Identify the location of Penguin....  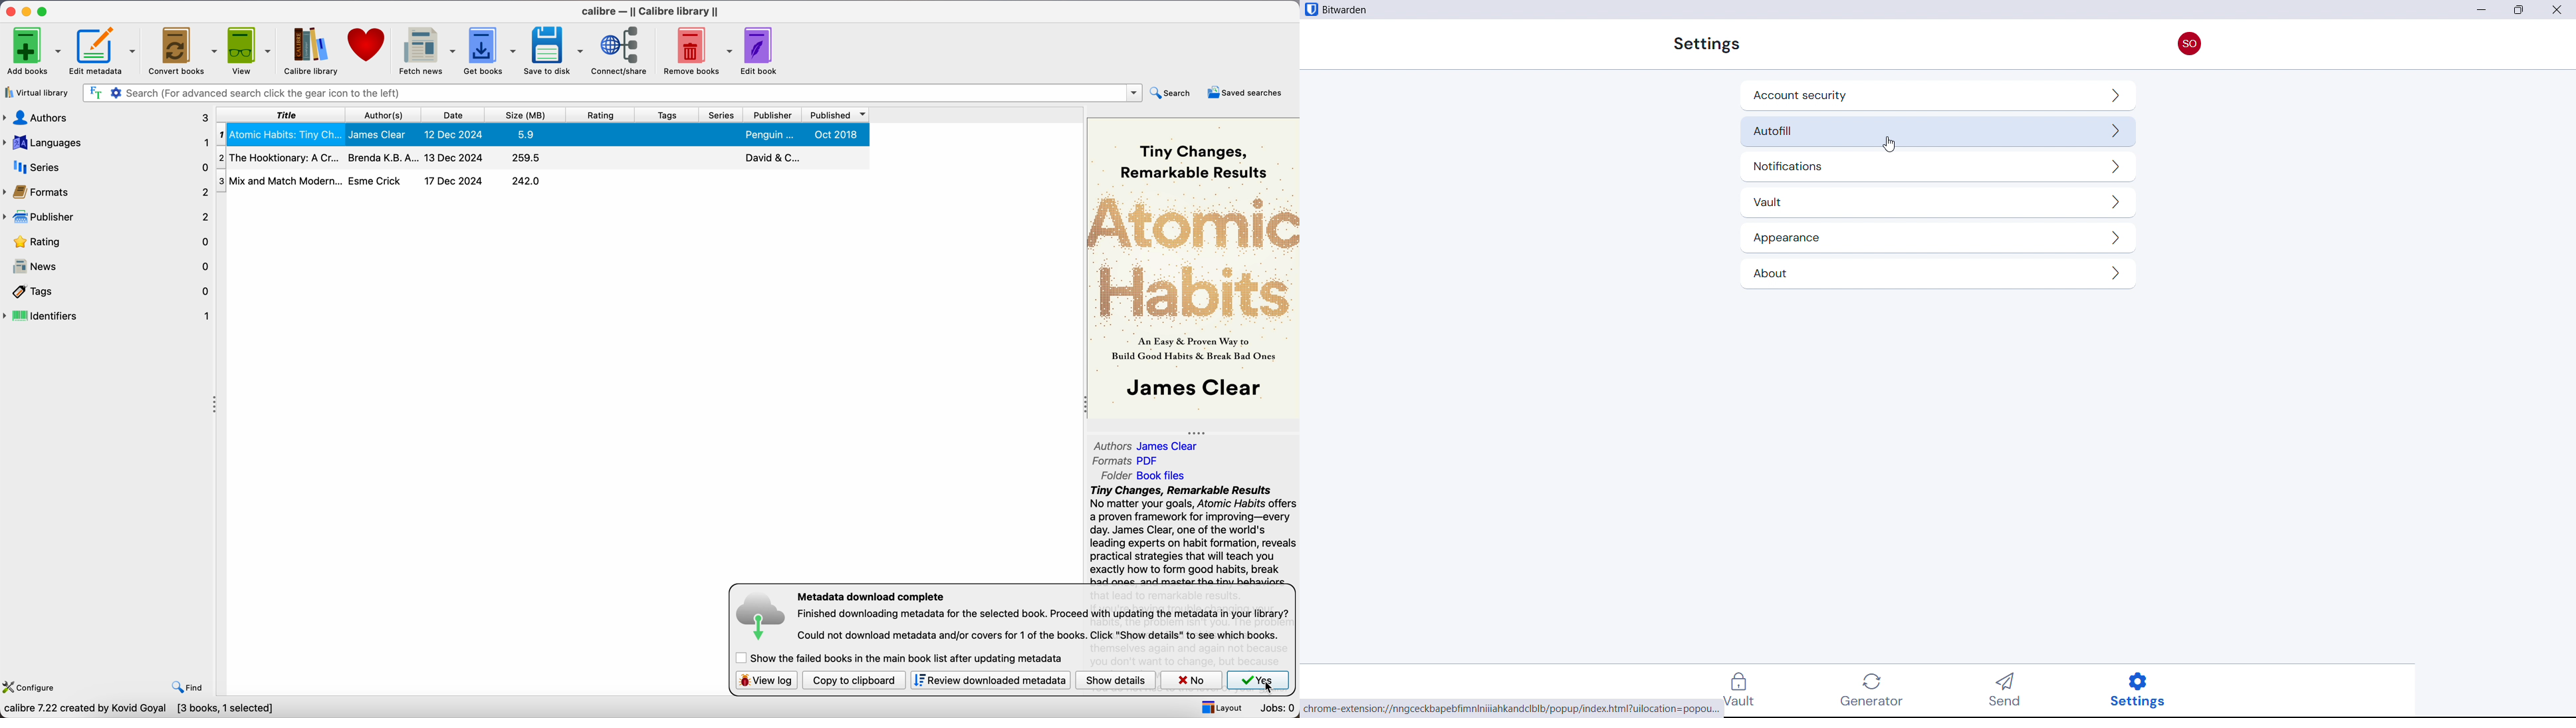
(769, 135).